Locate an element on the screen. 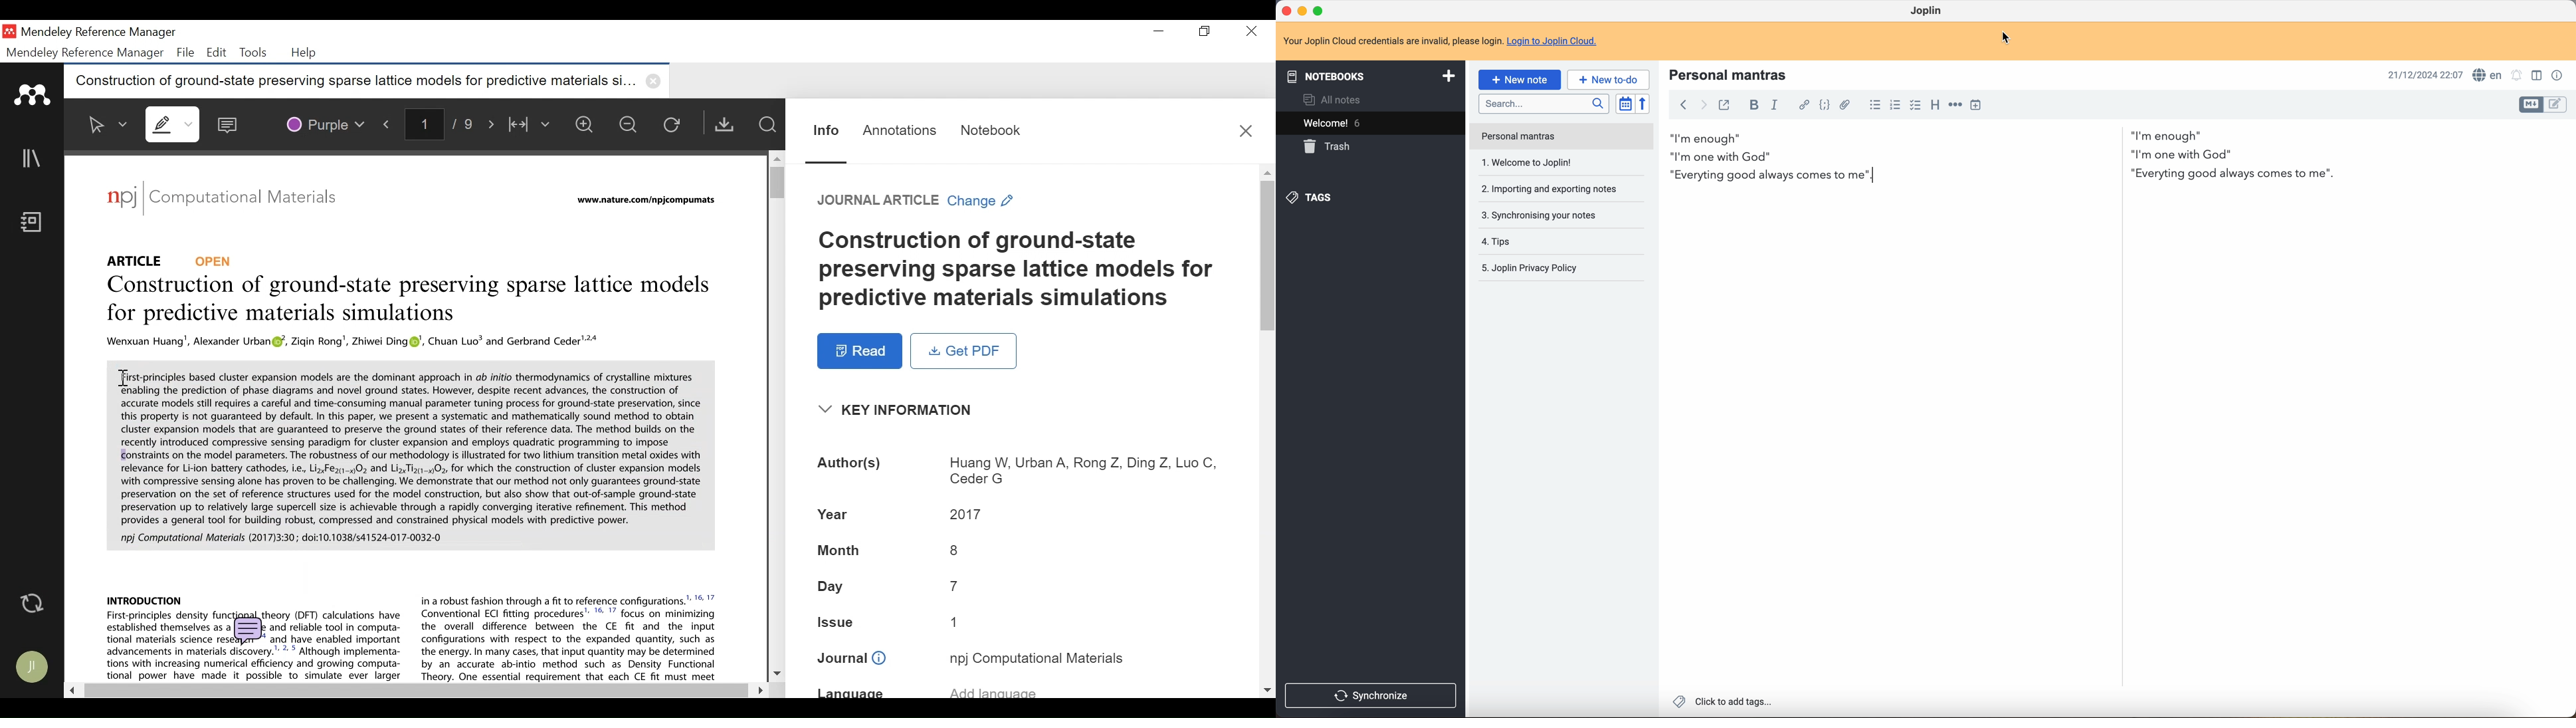 This screenshot has height=728, width=2576. Get PDF is located at coordinates (724, 124).